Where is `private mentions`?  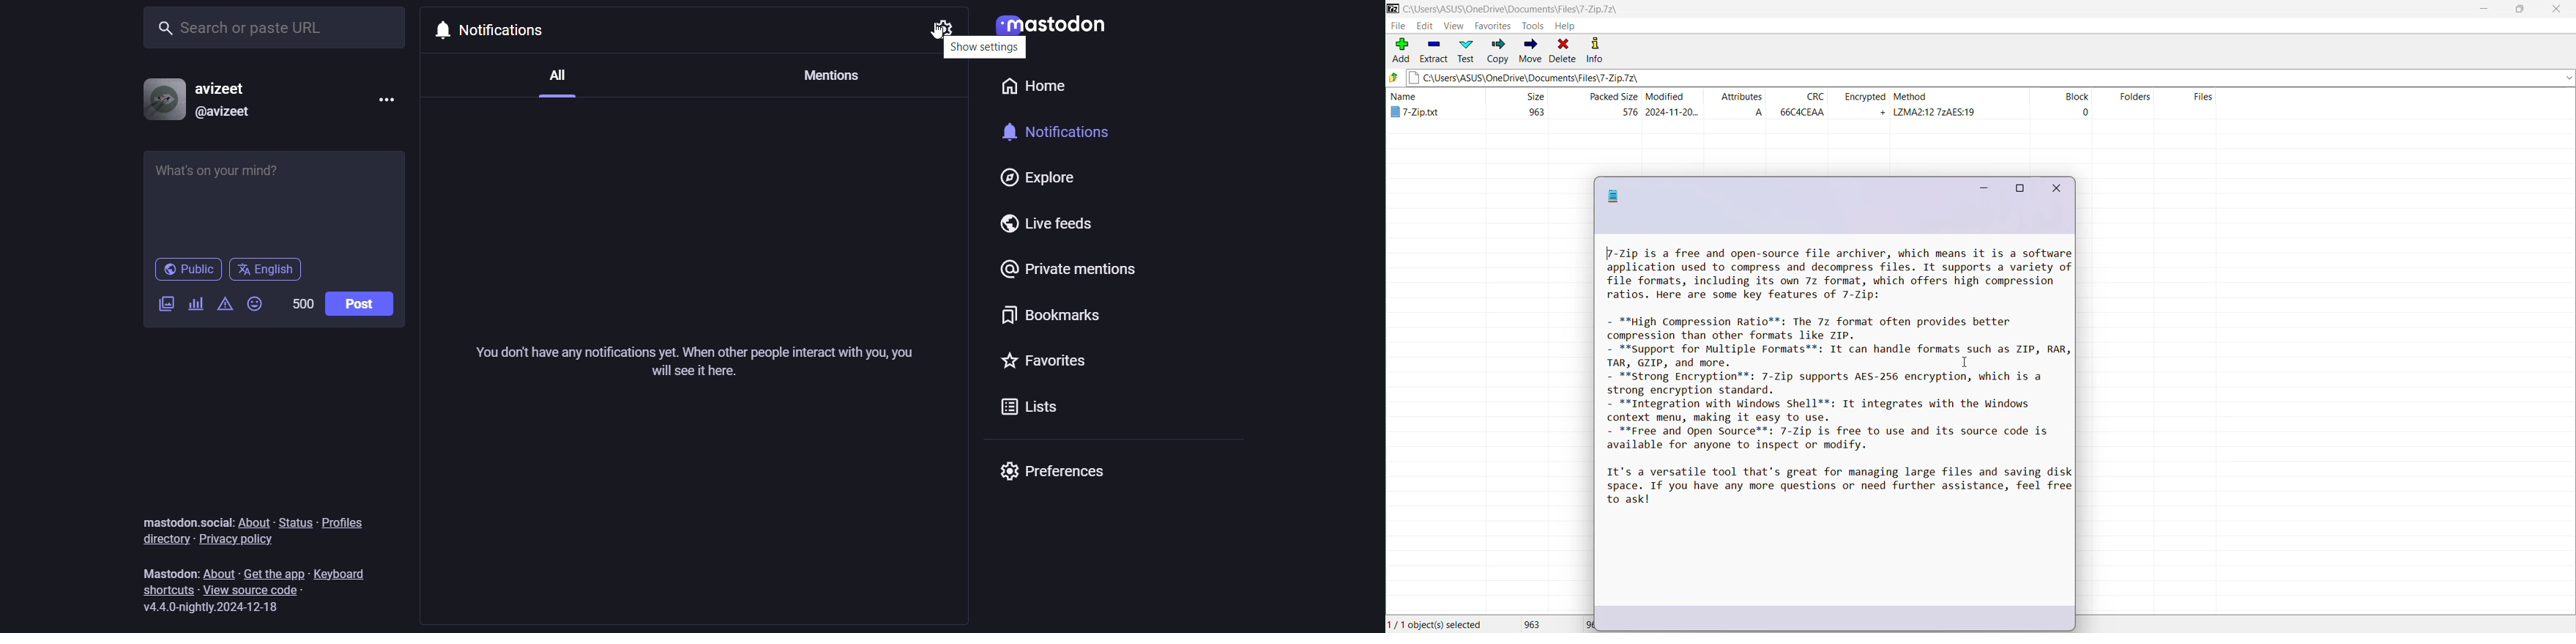
private mentions is located at coordinates (1072, 273).